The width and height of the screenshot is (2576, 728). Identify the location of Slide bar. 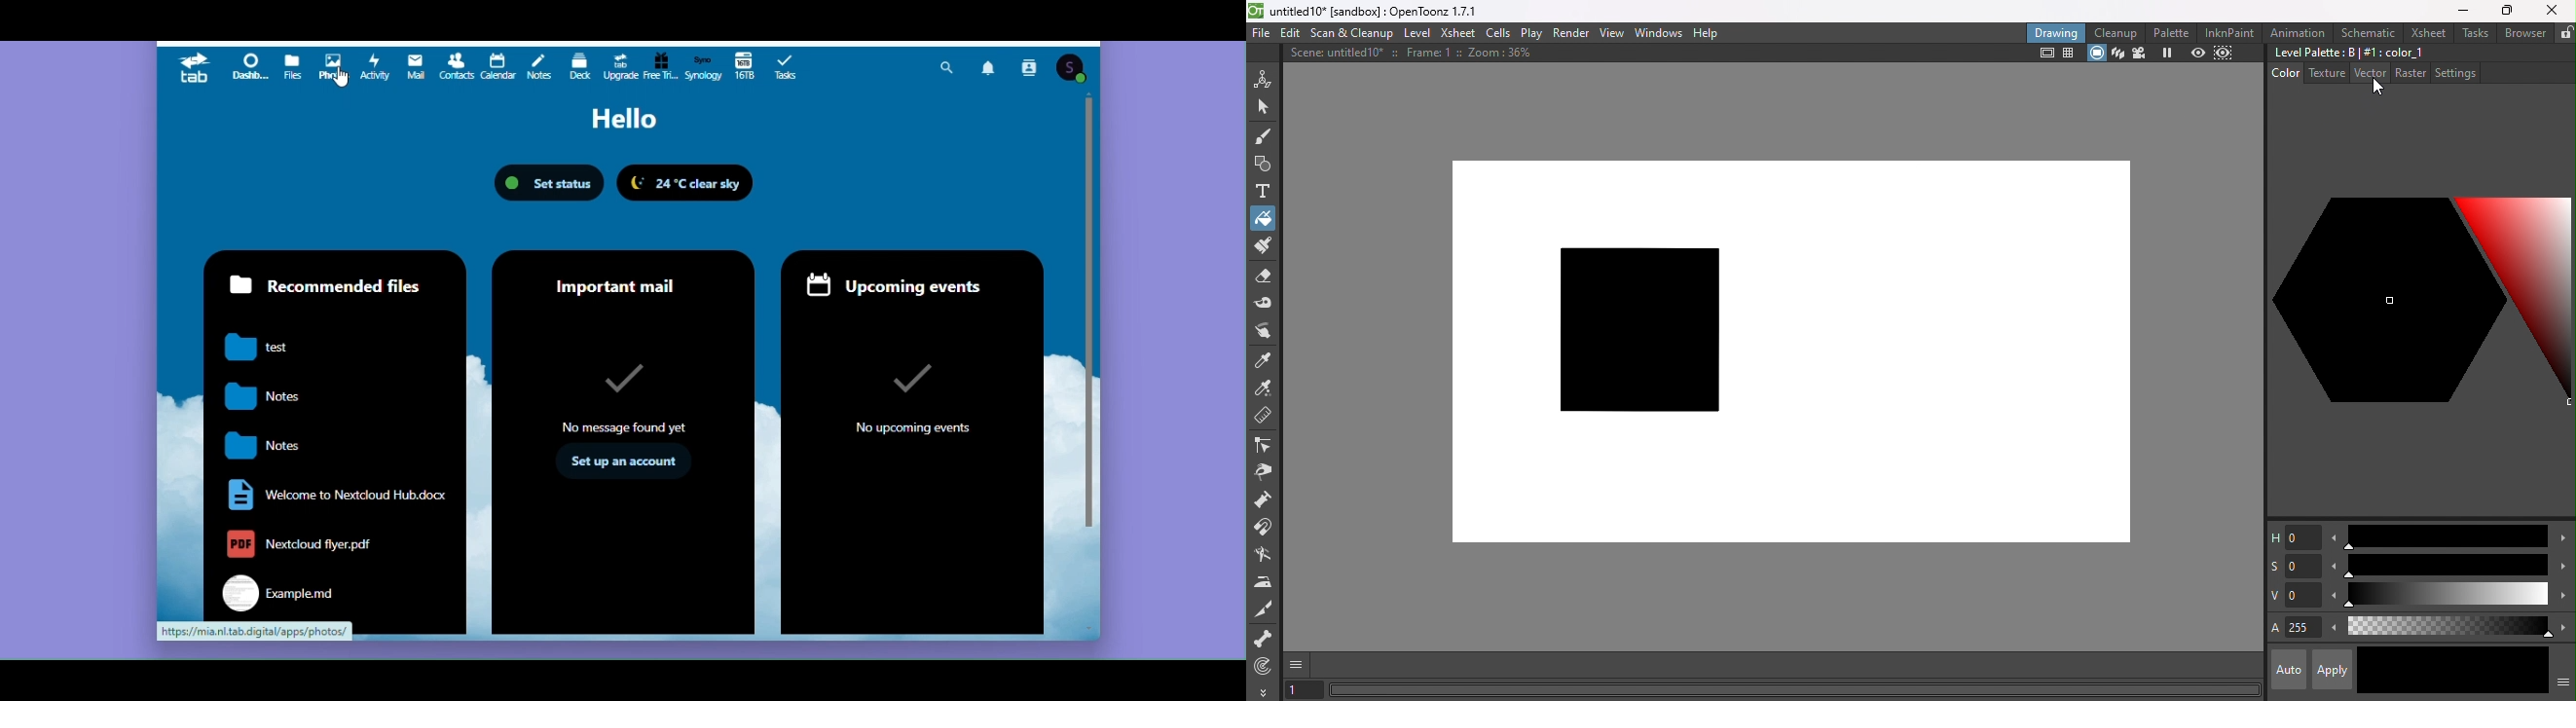
(2446, 596).